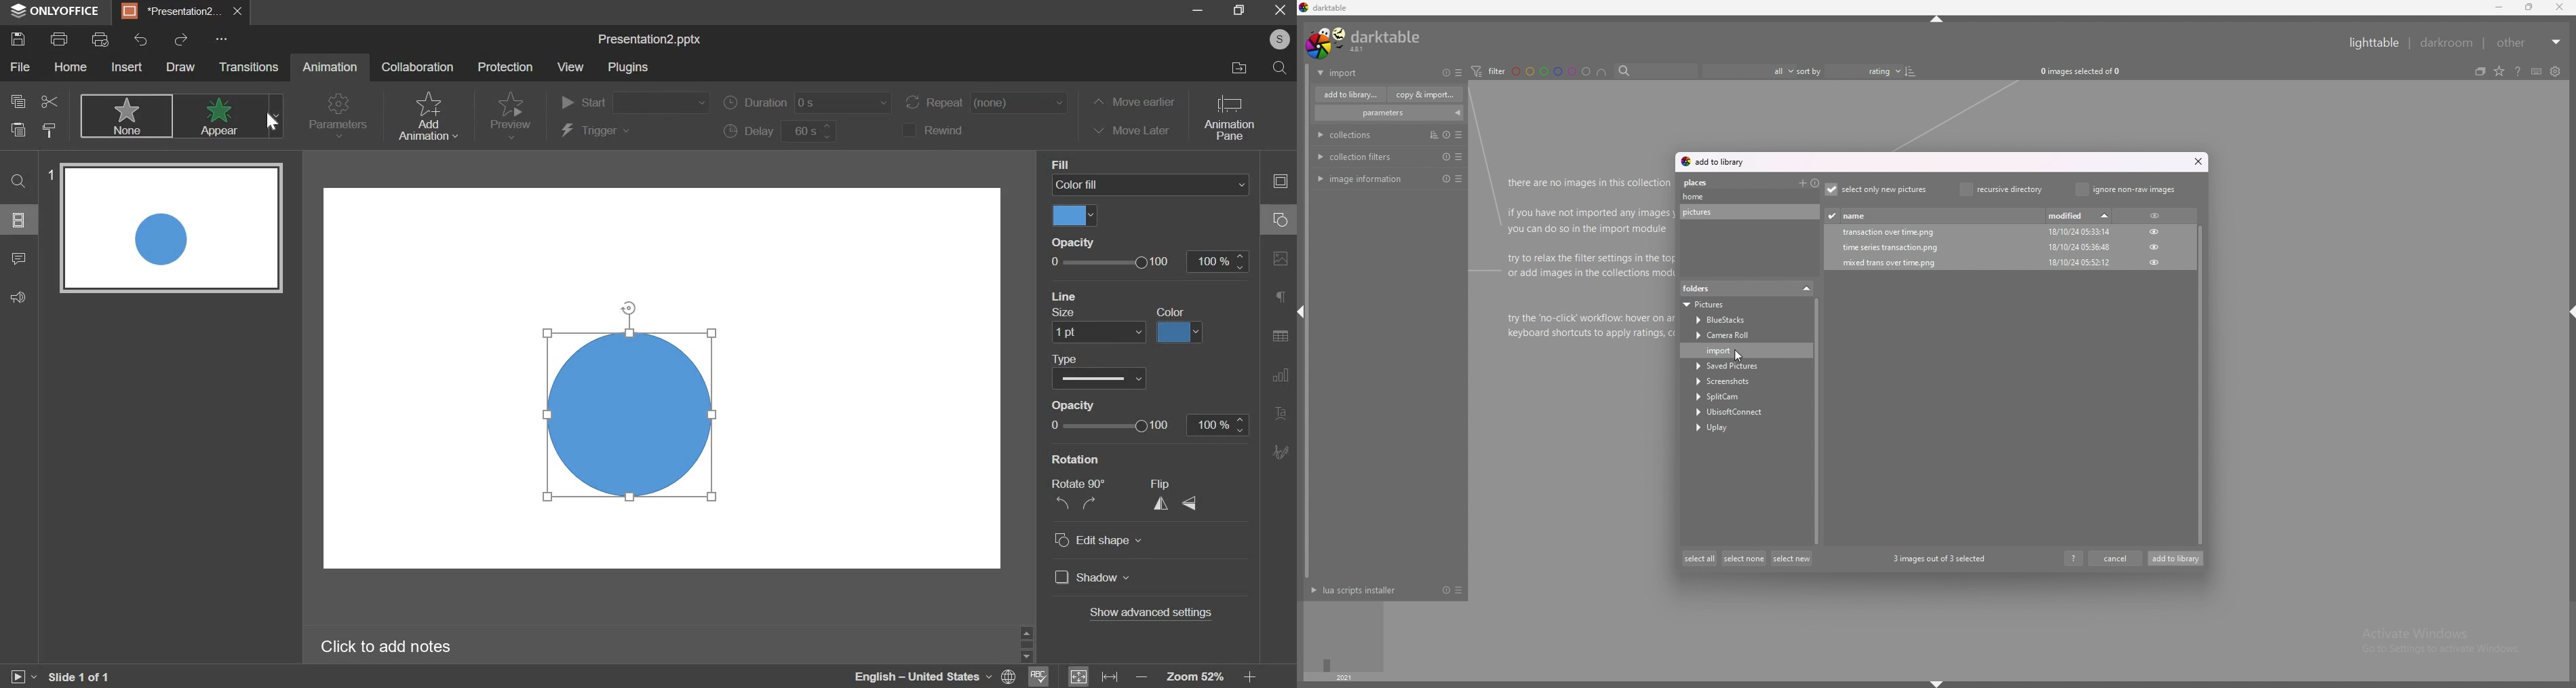 The image size is (2576, 700). What do you see at coordinates (2480, 71) in the screenshot?
I see `collapse grouped images` at bounding box center [2480, 71].